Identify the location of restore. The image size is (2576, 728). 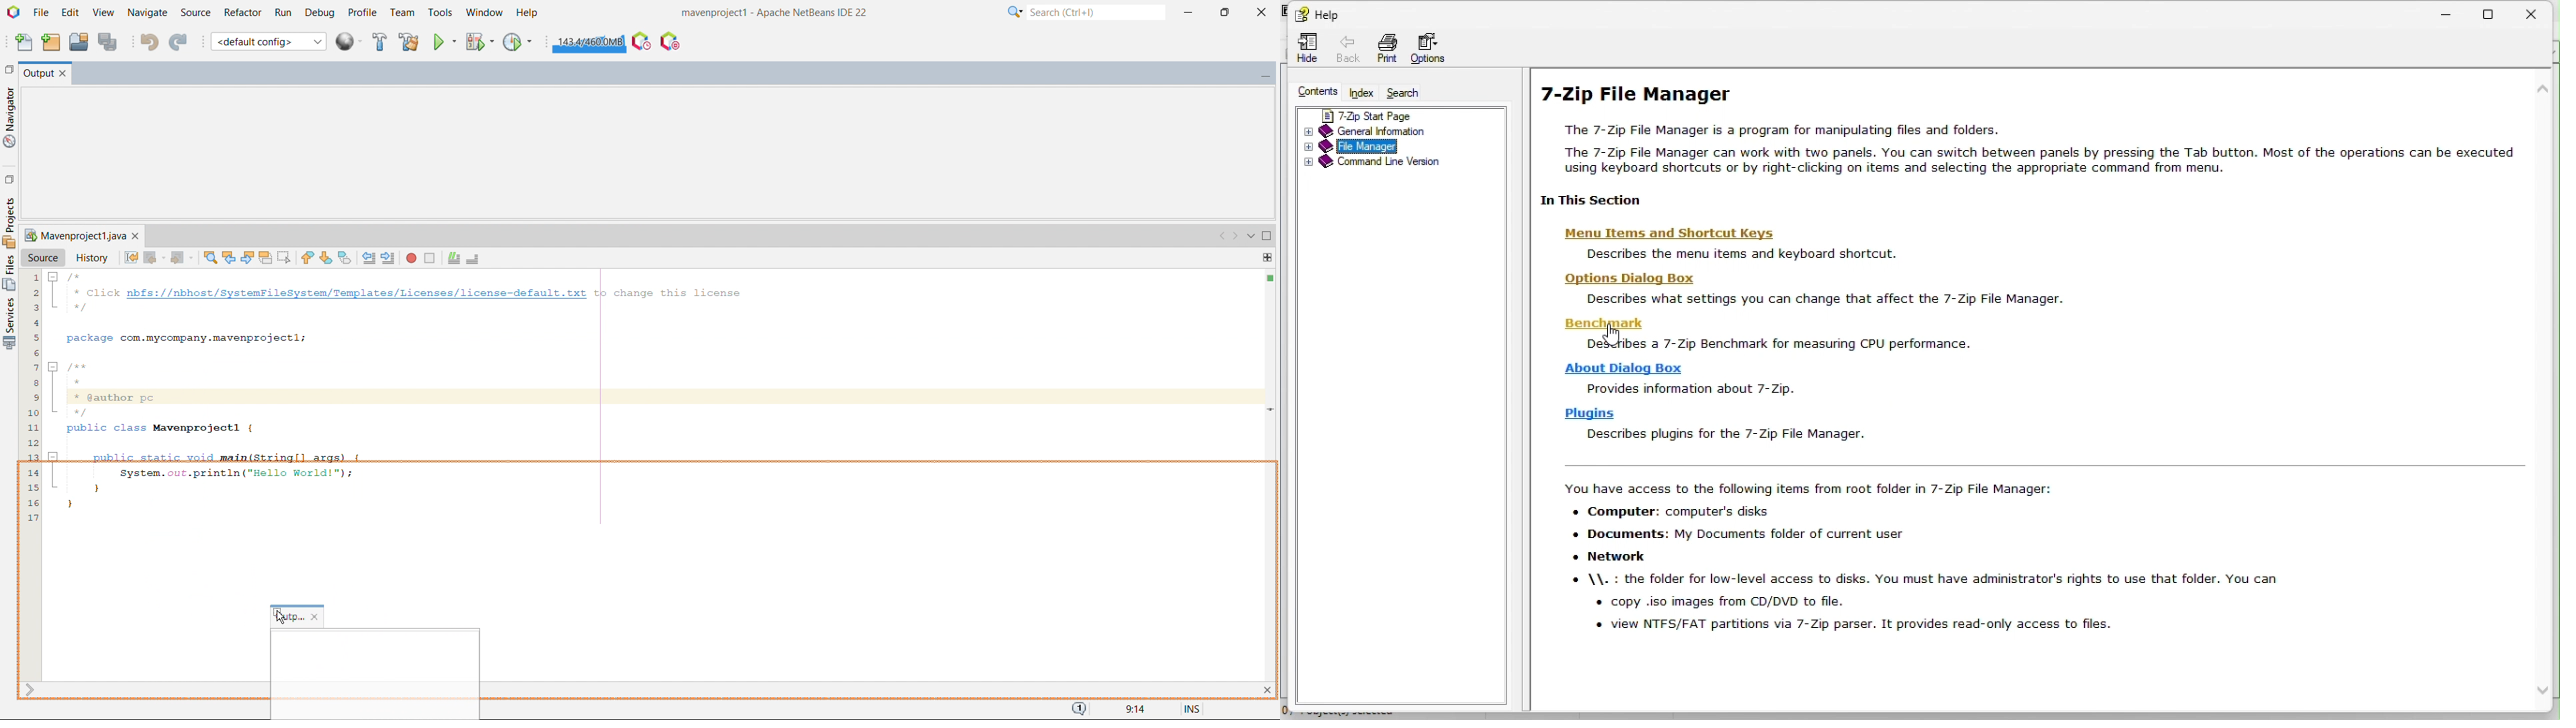
(2493, 12).